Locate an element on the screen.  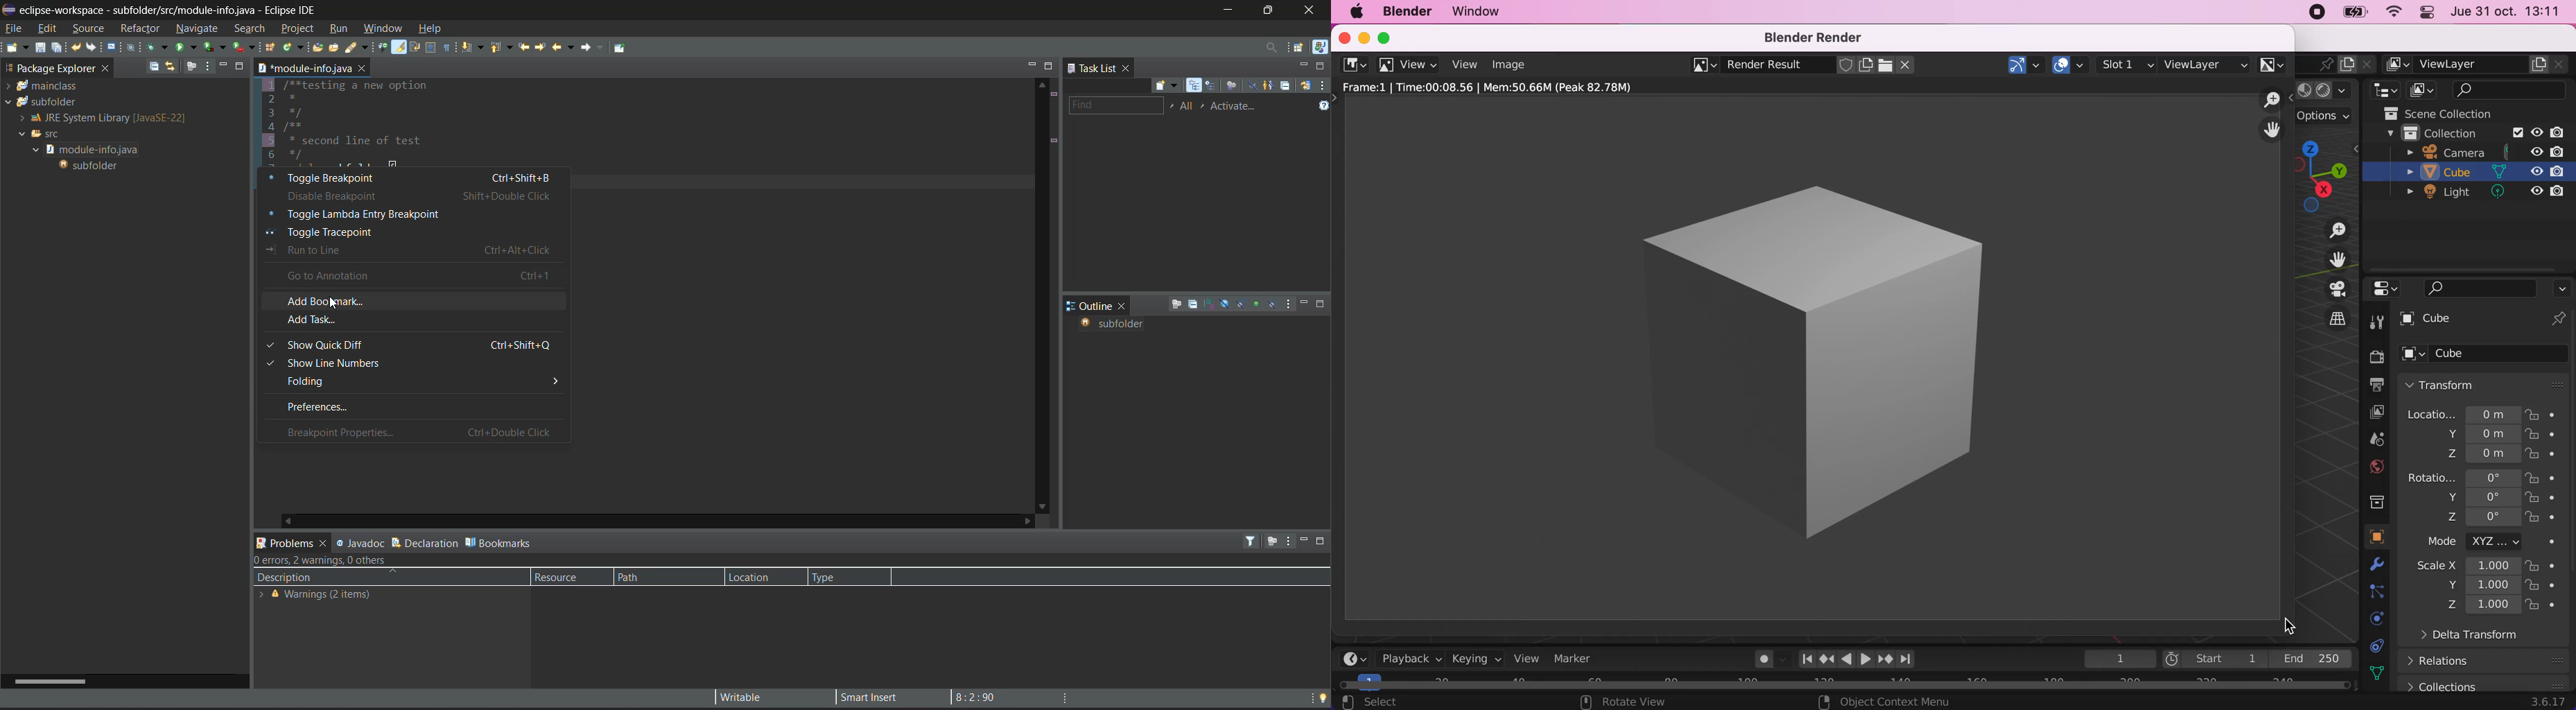
new java class is located at coordinates (293, 46).